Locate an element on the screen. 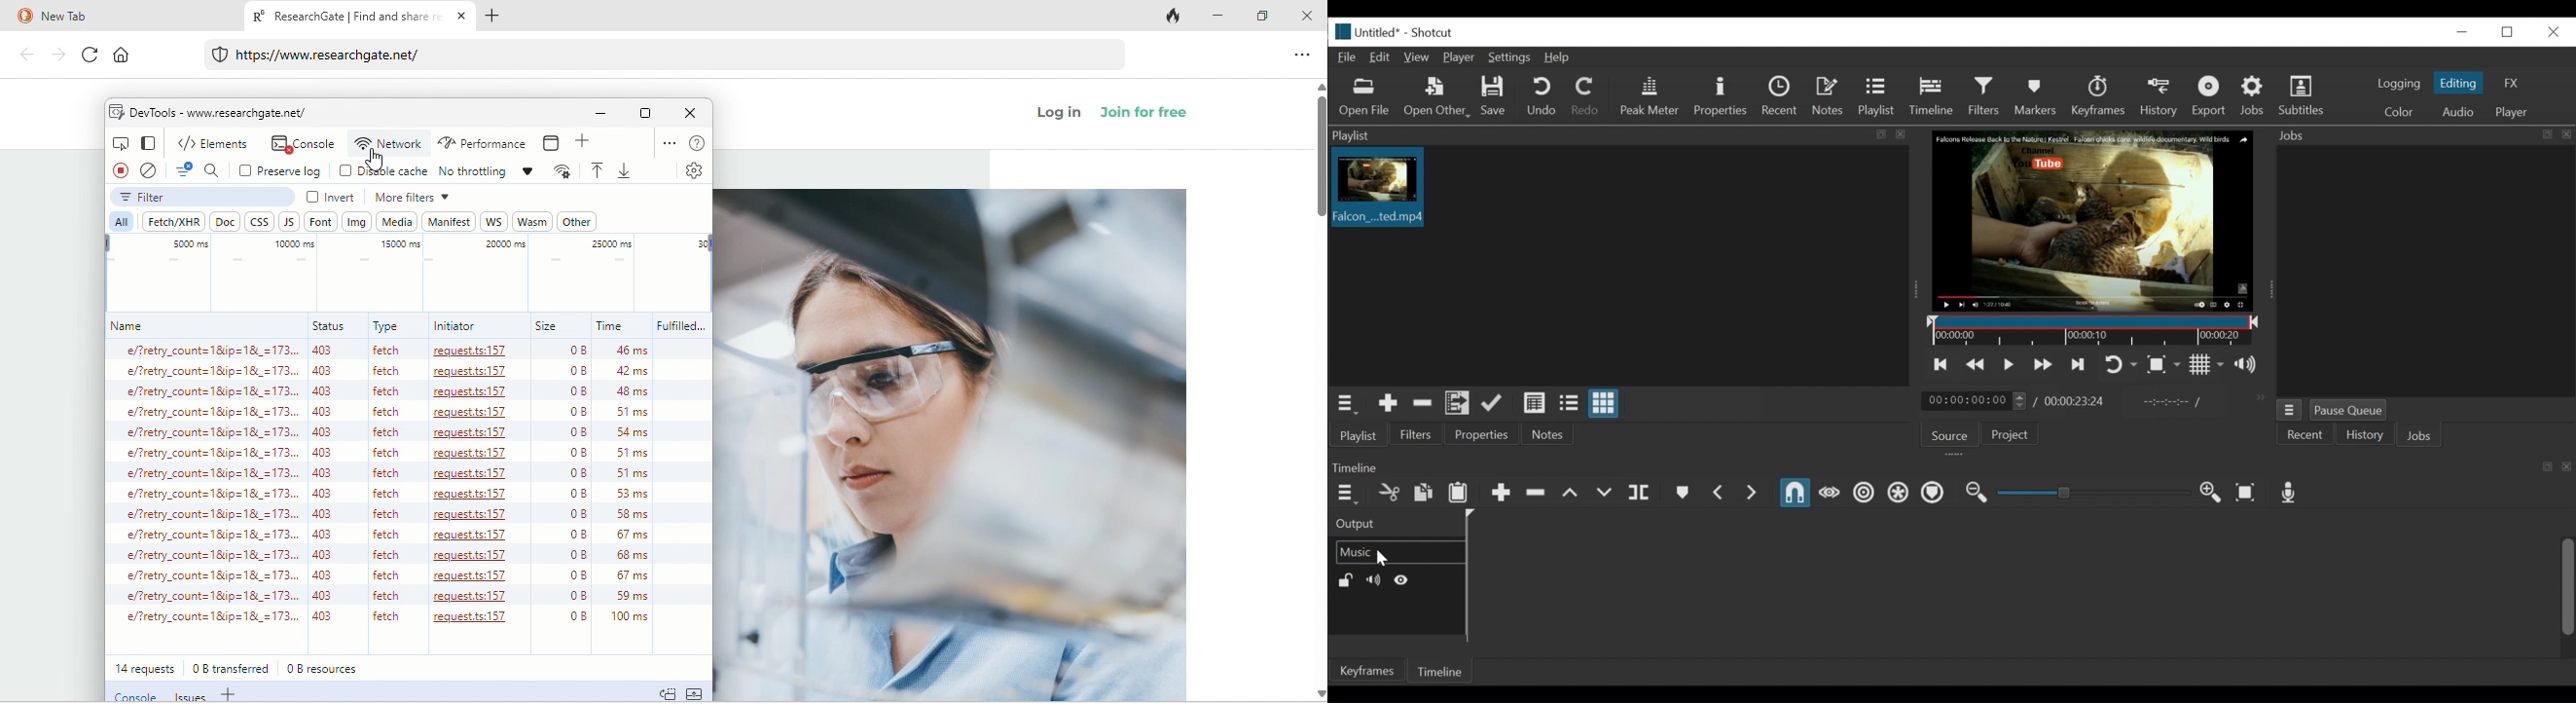 Image resolution: width=2576 pixels, height=728 pixels. Cursor is located at coordinates (1384, 560).